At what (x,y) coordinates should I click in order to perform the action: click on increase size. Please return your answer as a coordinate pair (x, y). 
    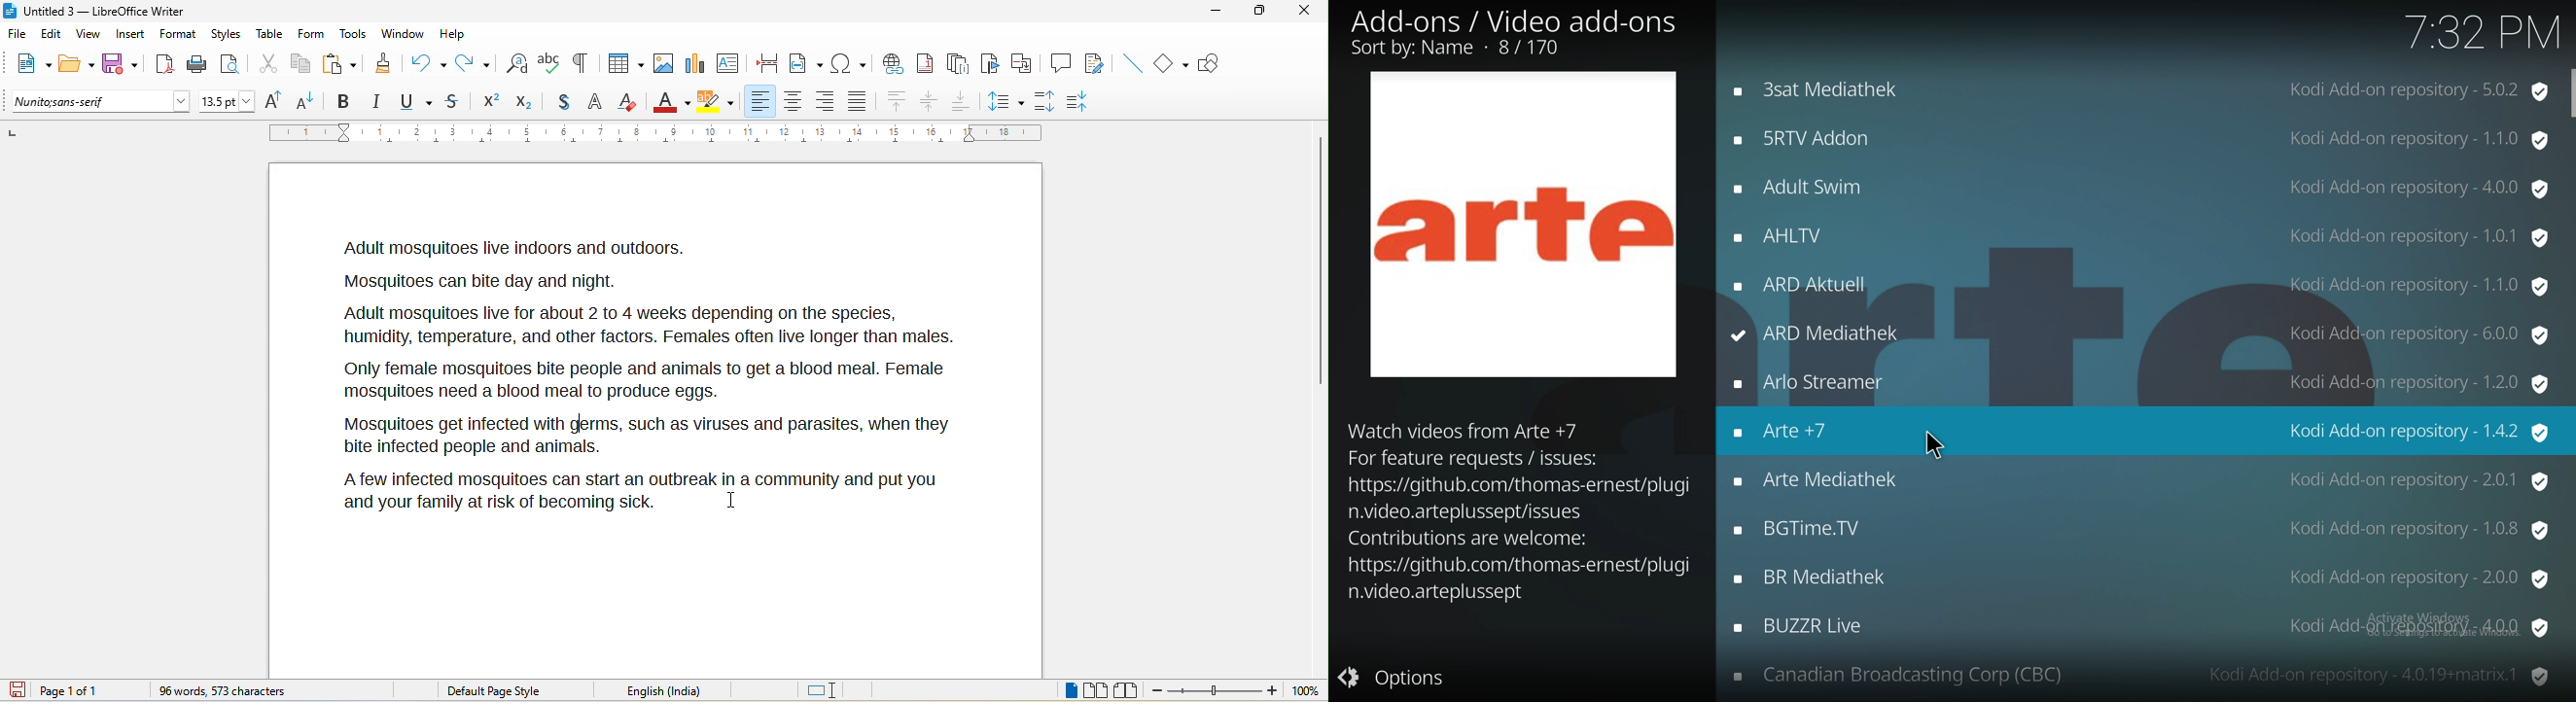
    Looking at the image, I should click on (277, 101).